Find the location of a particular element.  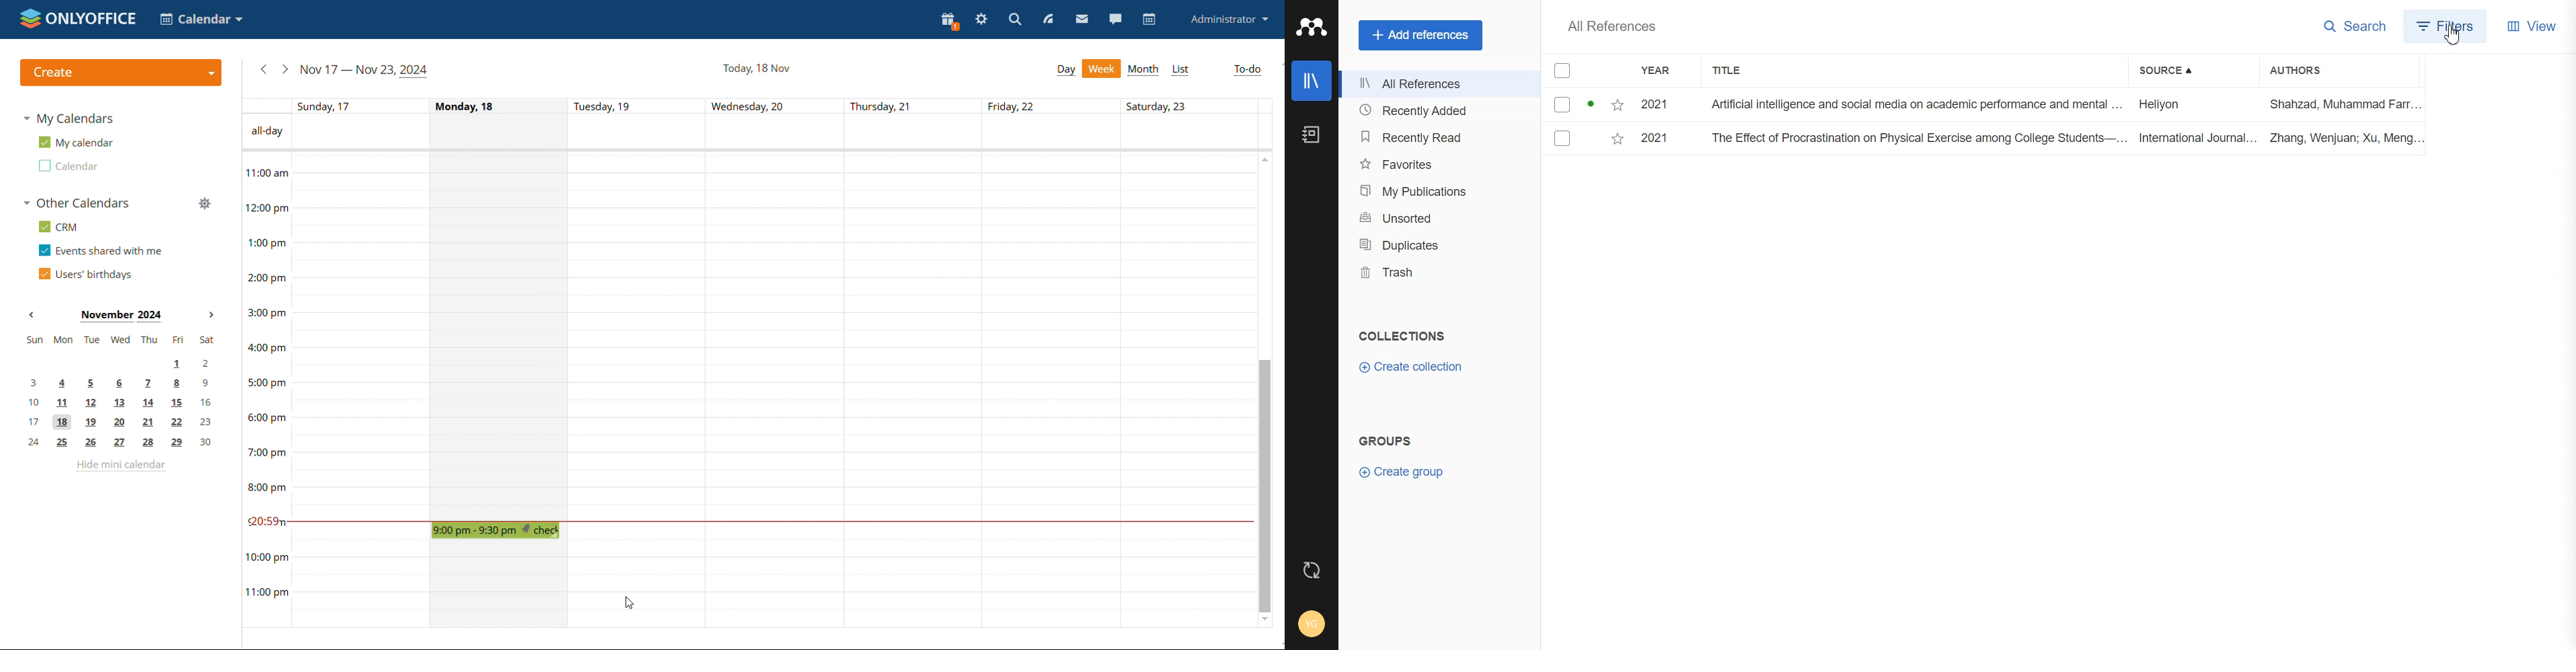

Auto sync is located at coordinates (1311, 570).